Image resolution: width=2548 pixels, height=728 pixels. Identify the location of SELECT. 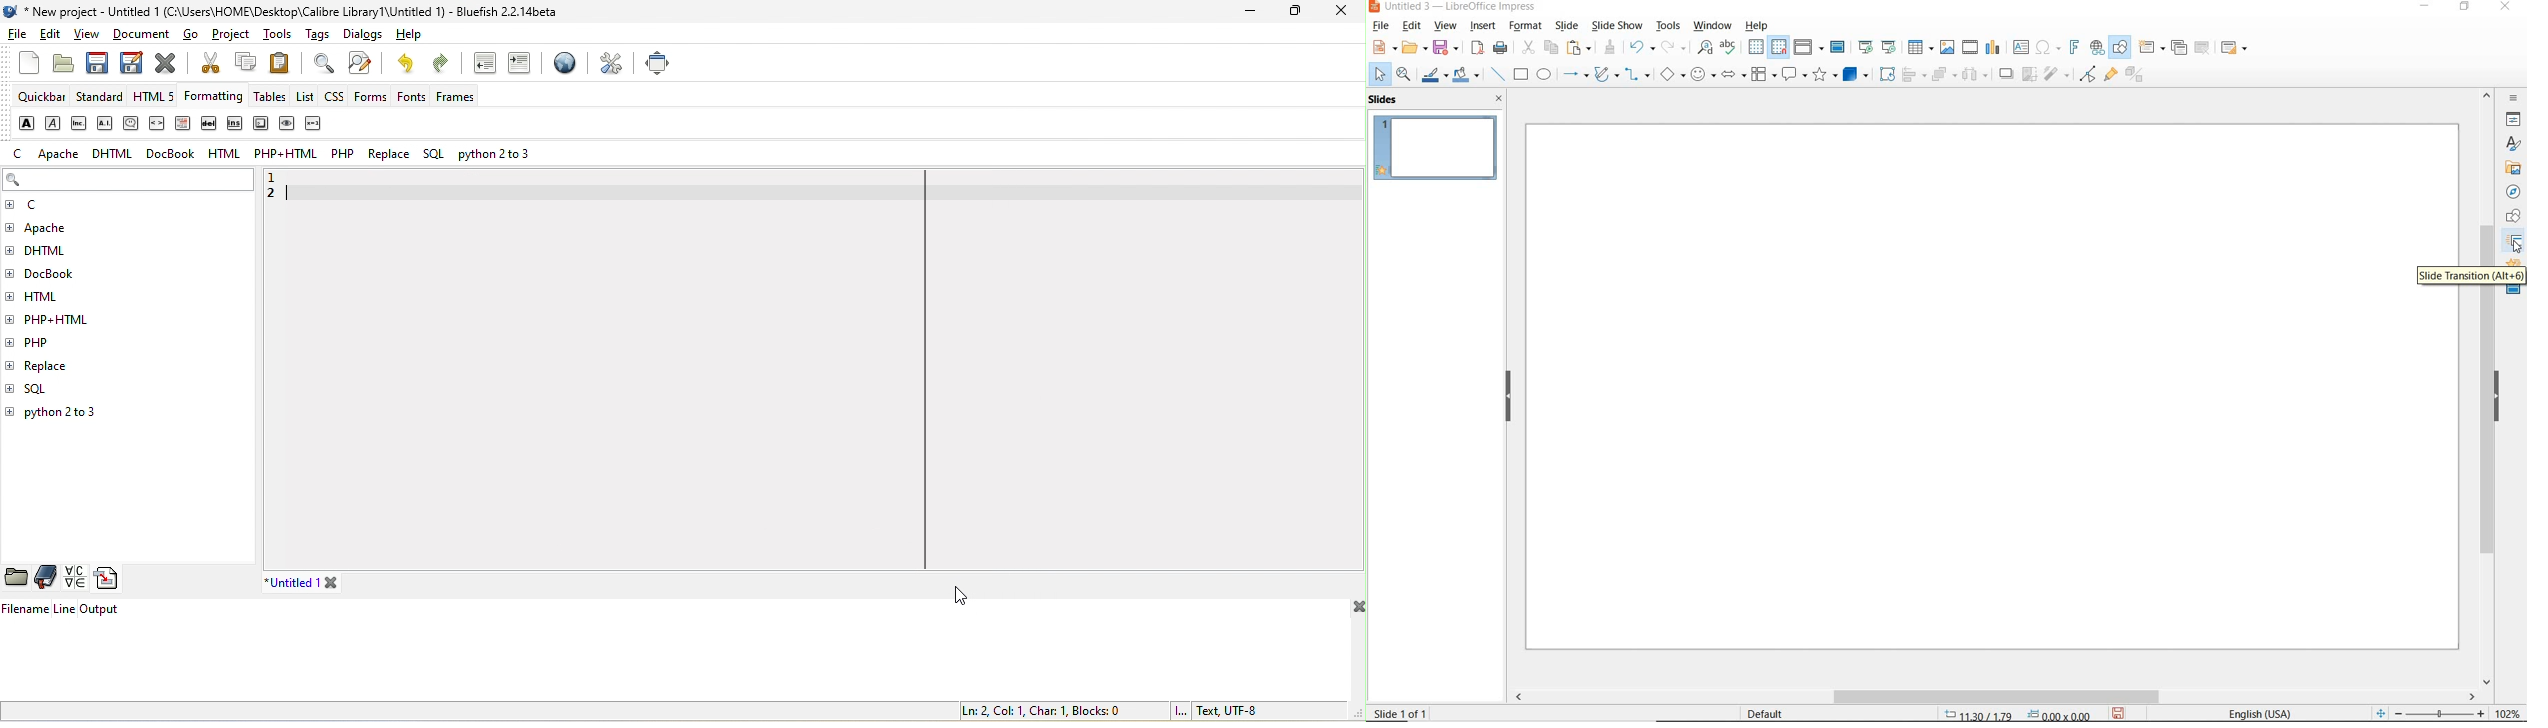
(1377, 74).